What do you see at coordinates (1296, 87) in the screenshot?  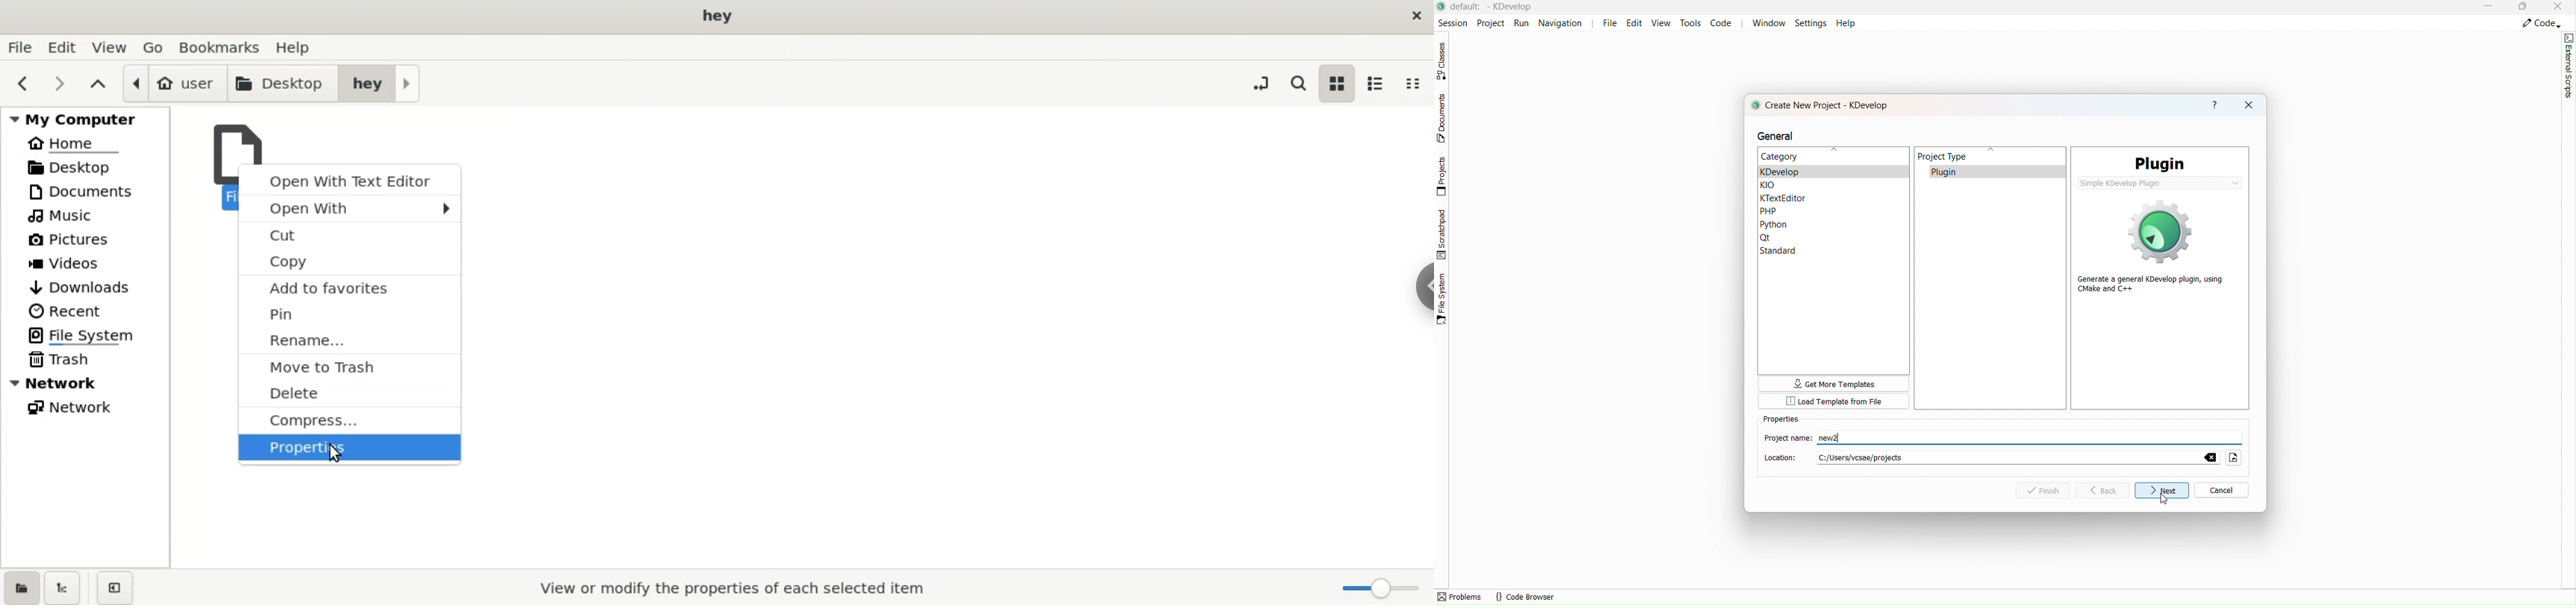 I see `search` at bounding box center [1296, 87].